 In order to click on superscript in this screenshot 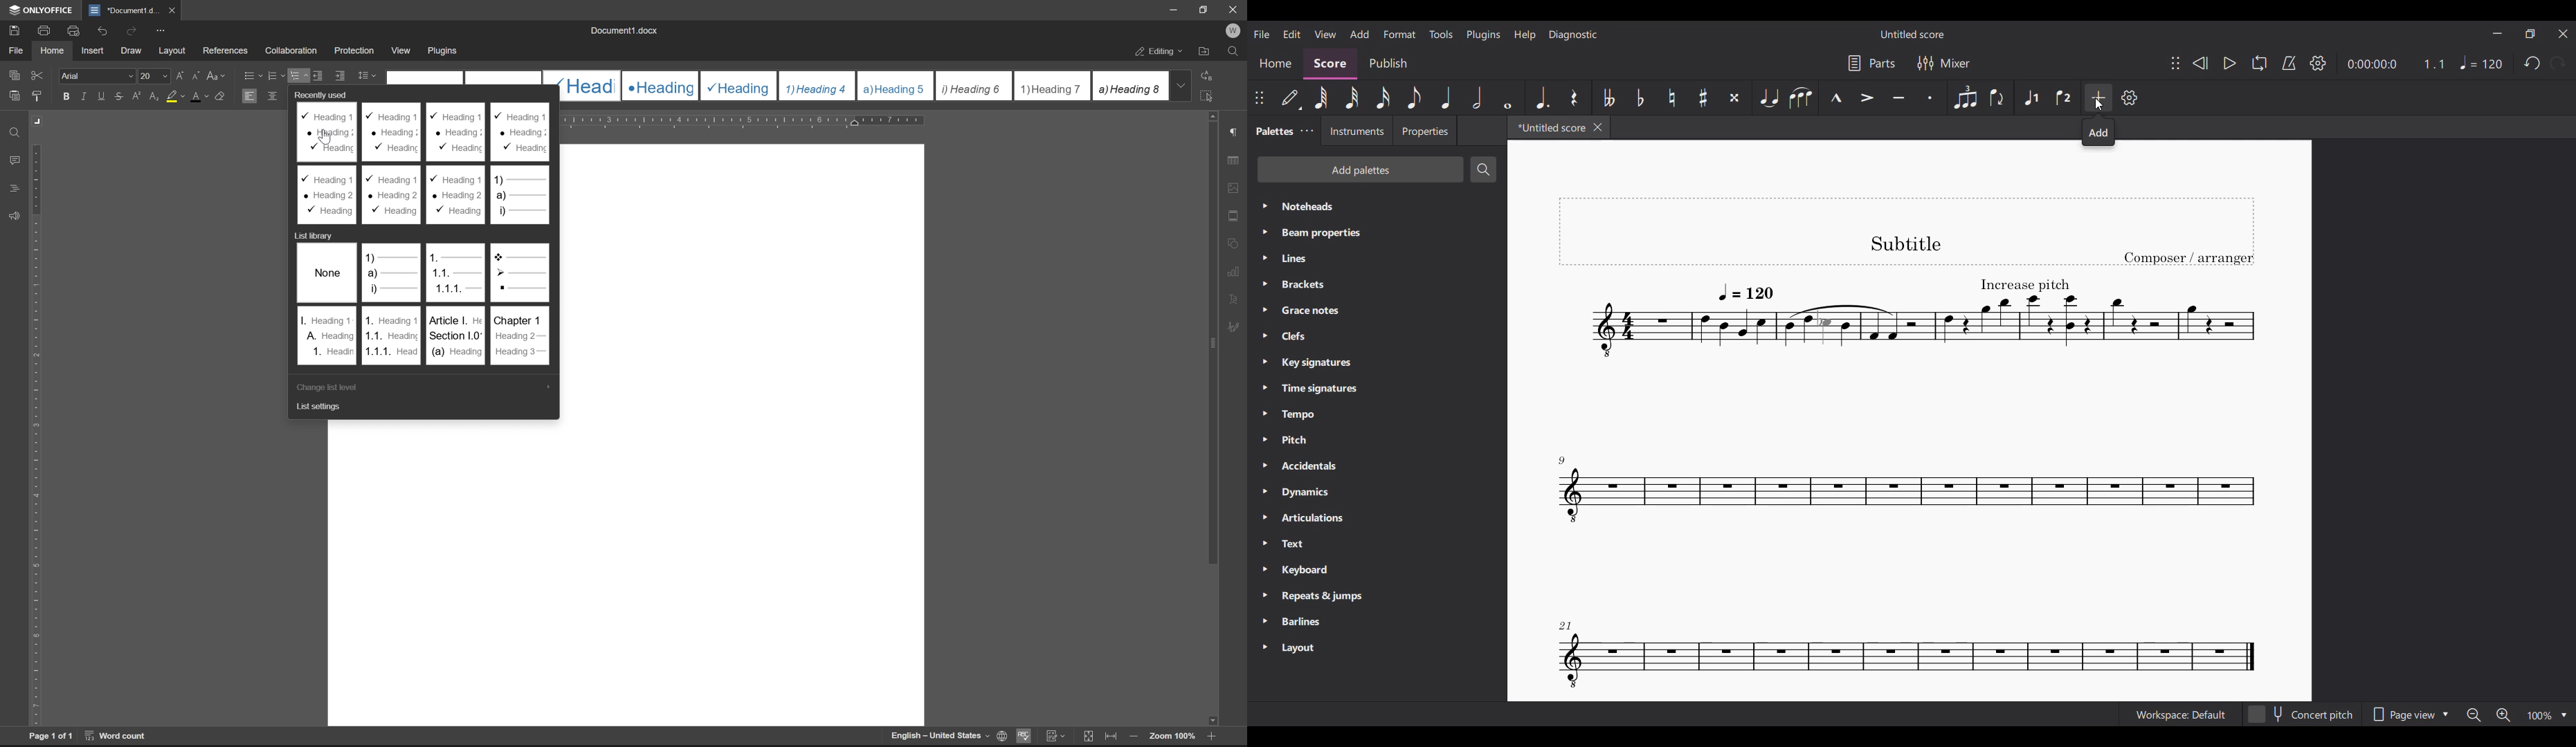, I will do `click(138, 96)`.